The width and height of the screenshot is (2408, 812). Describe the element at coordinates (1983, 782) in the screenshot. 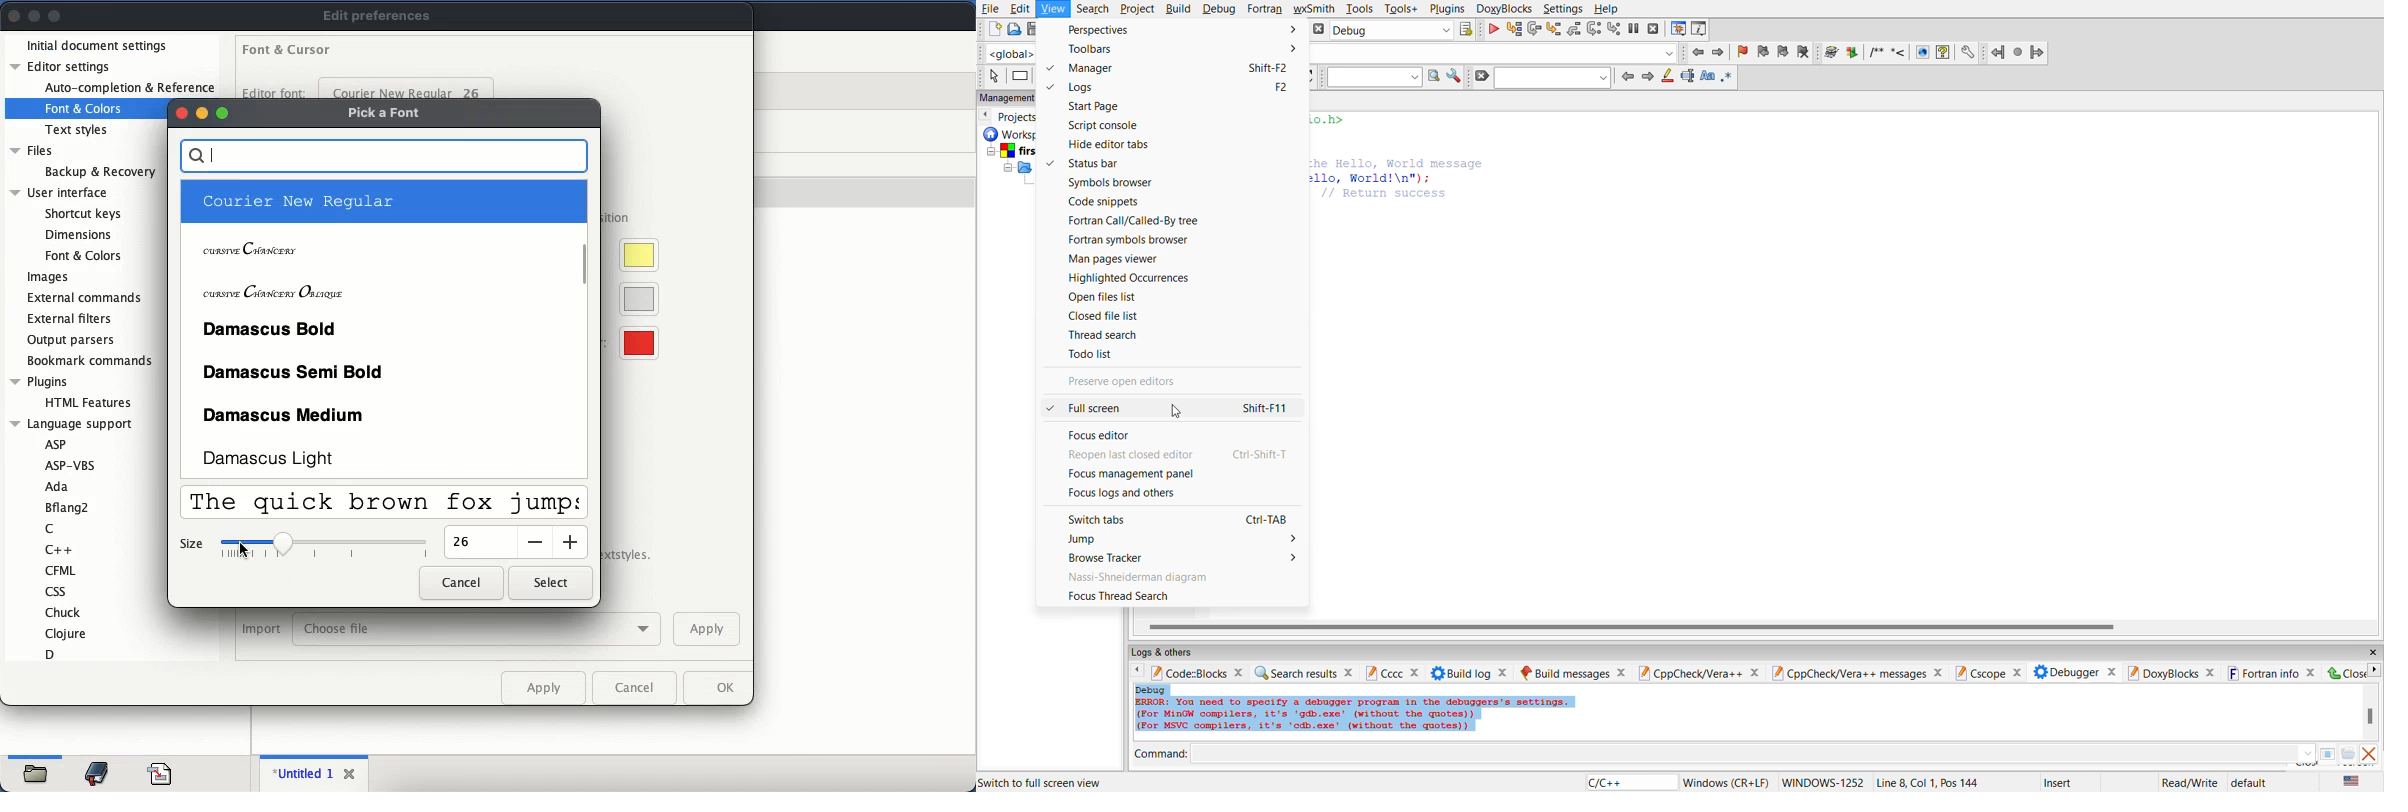

I see `metadata` at that location.